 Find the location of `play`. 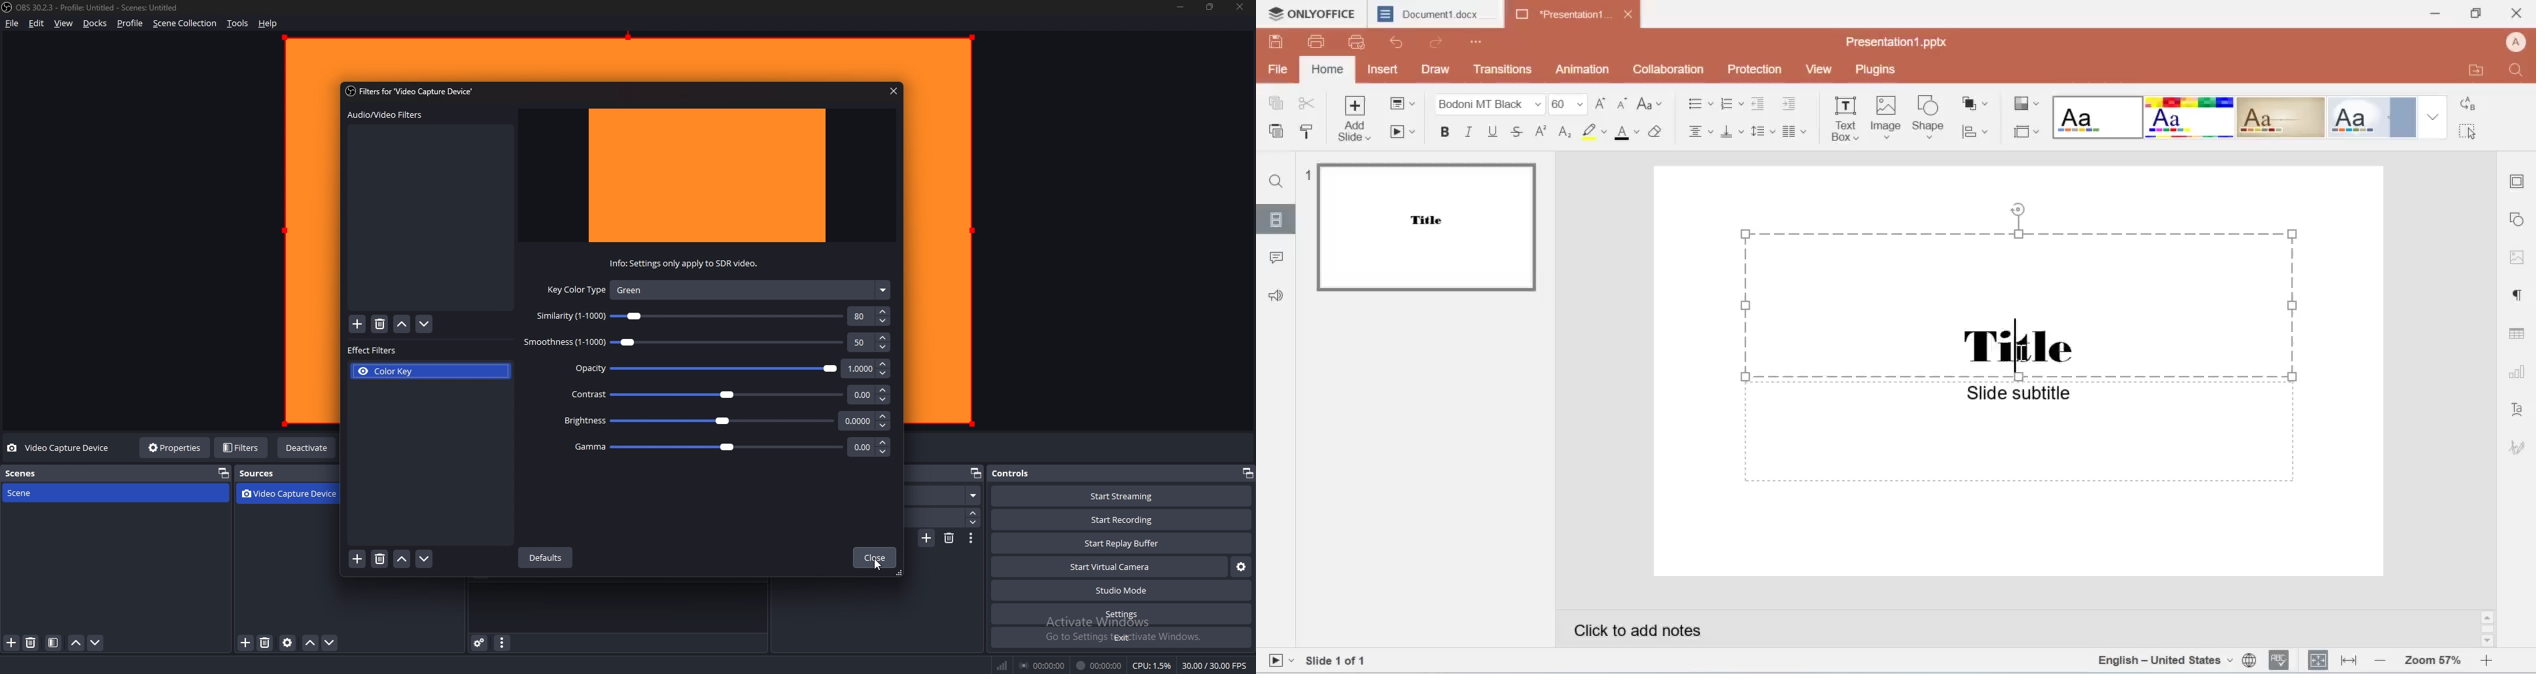

play is located at coordinates (1405, 133).